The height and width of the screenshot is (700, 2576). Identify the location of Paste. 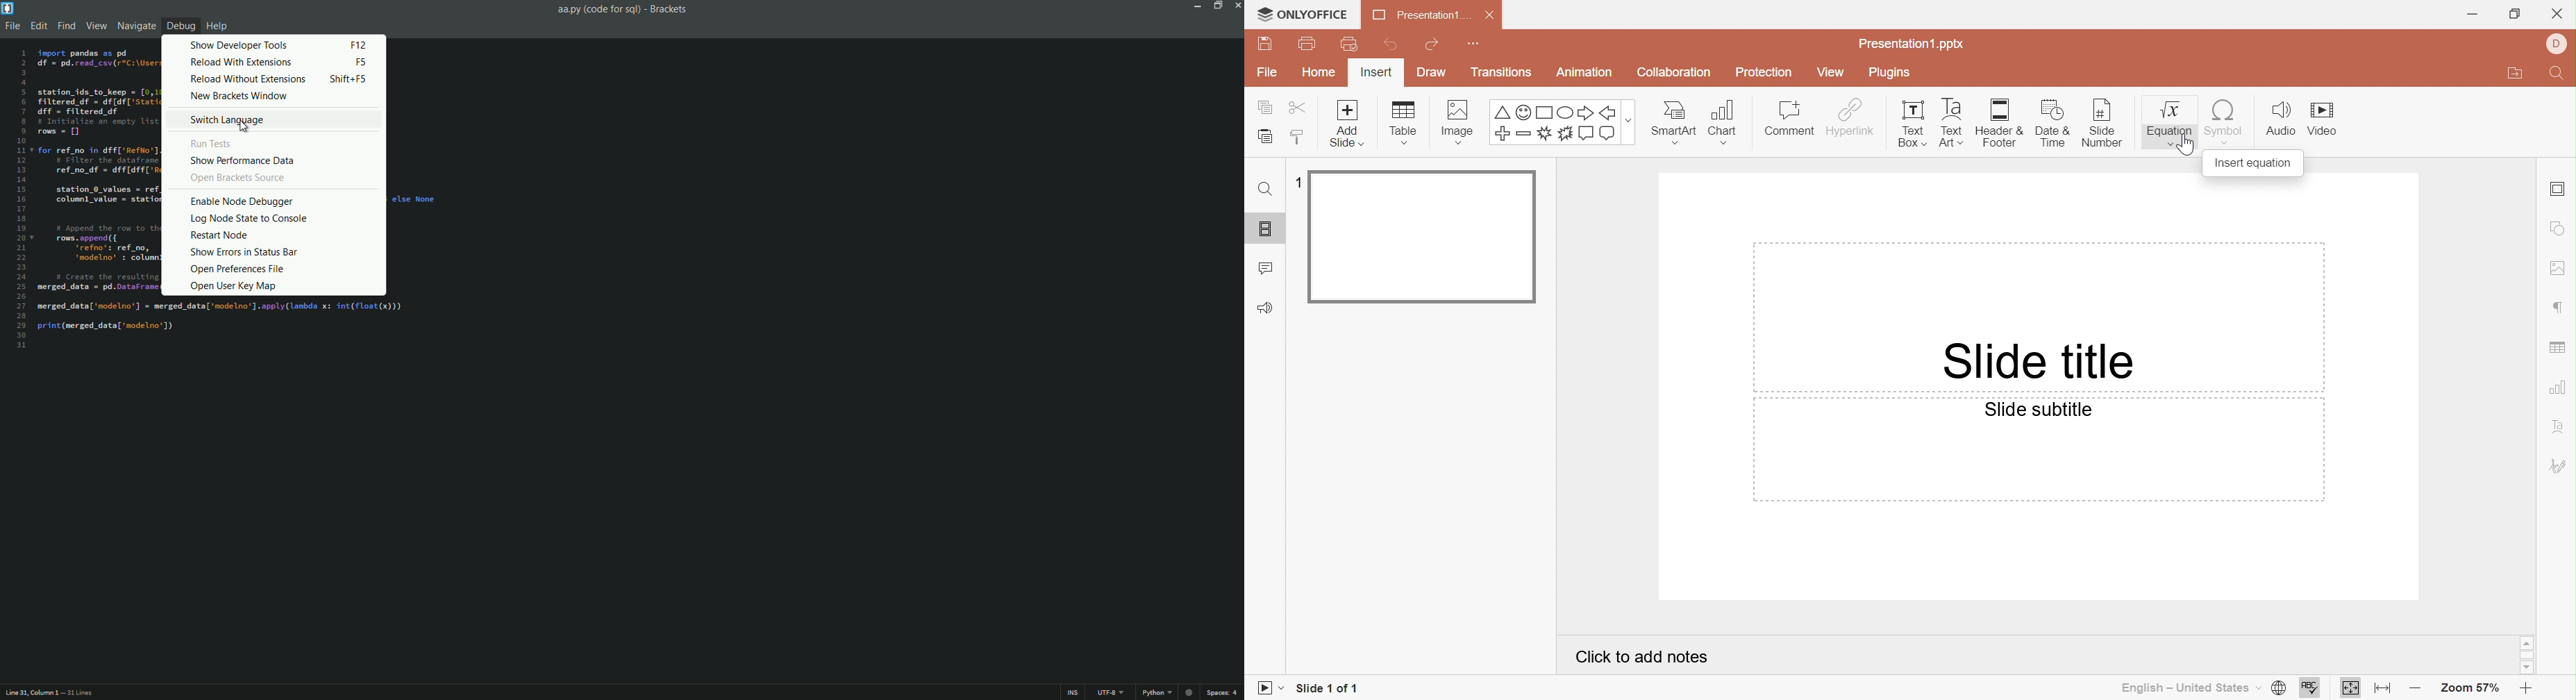
(1264, 135).